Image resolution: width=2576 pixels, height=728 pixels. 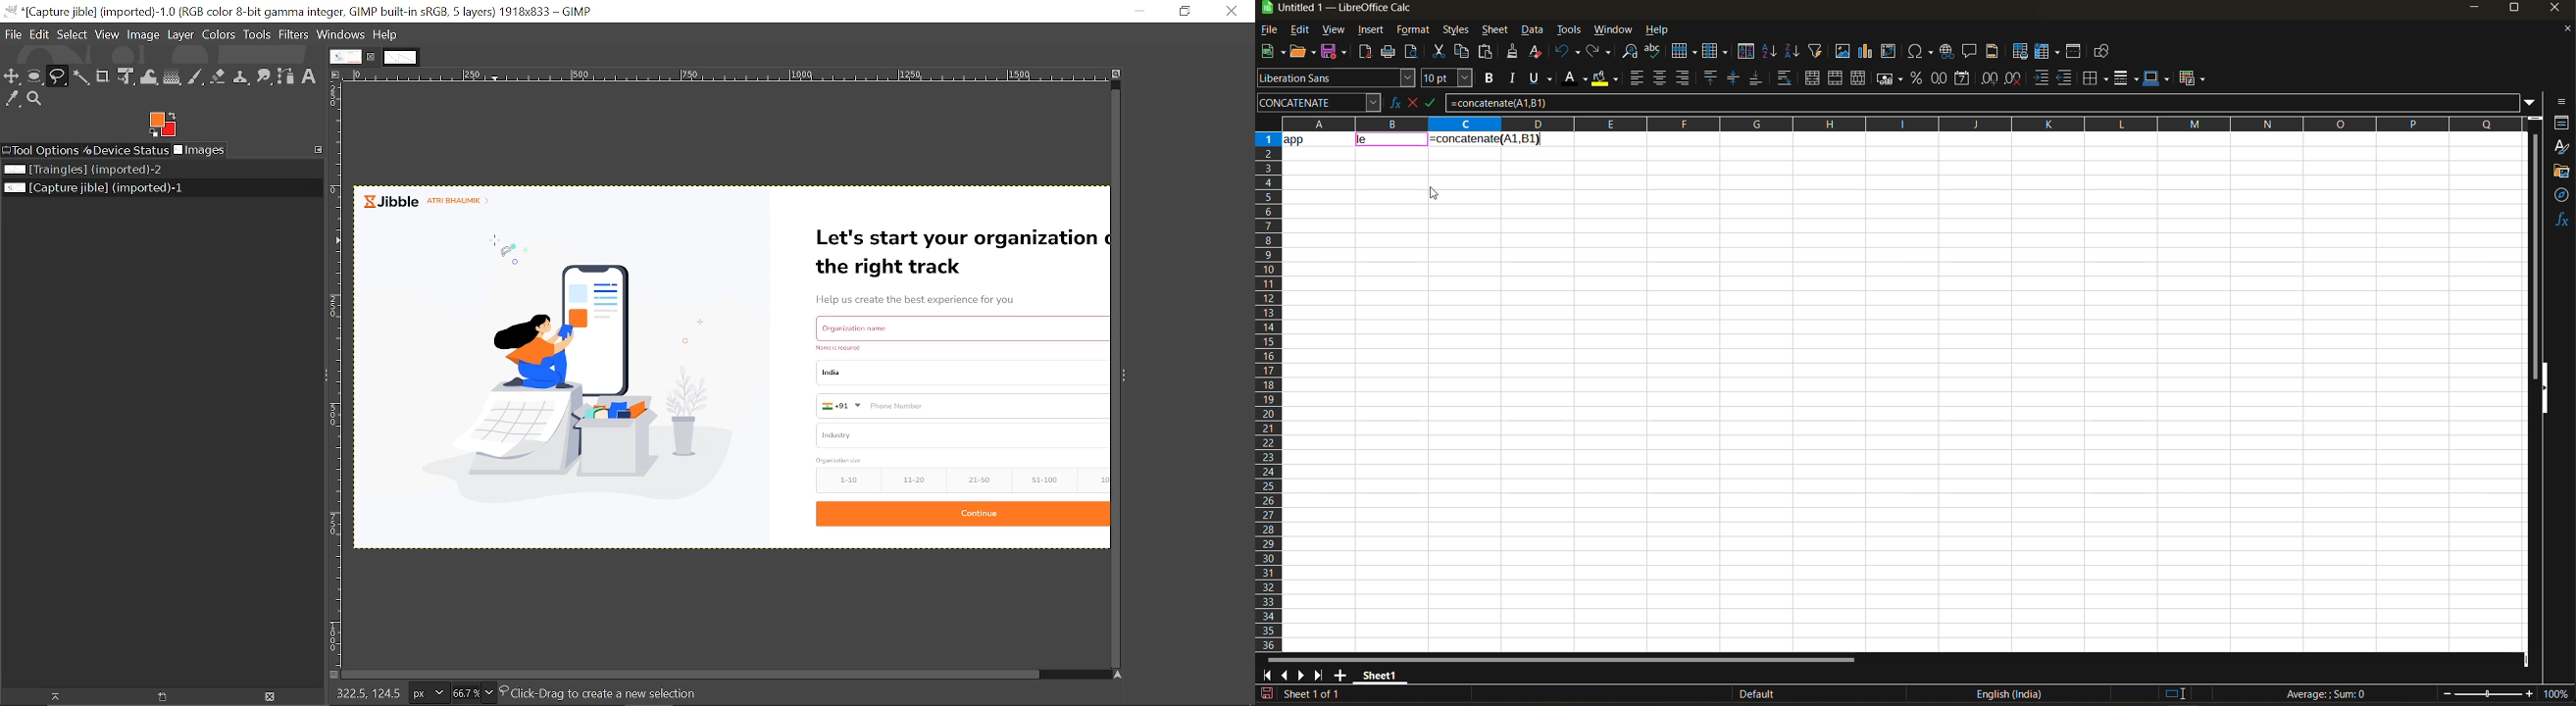 I want to click on window, so click(x=1614, y=30).